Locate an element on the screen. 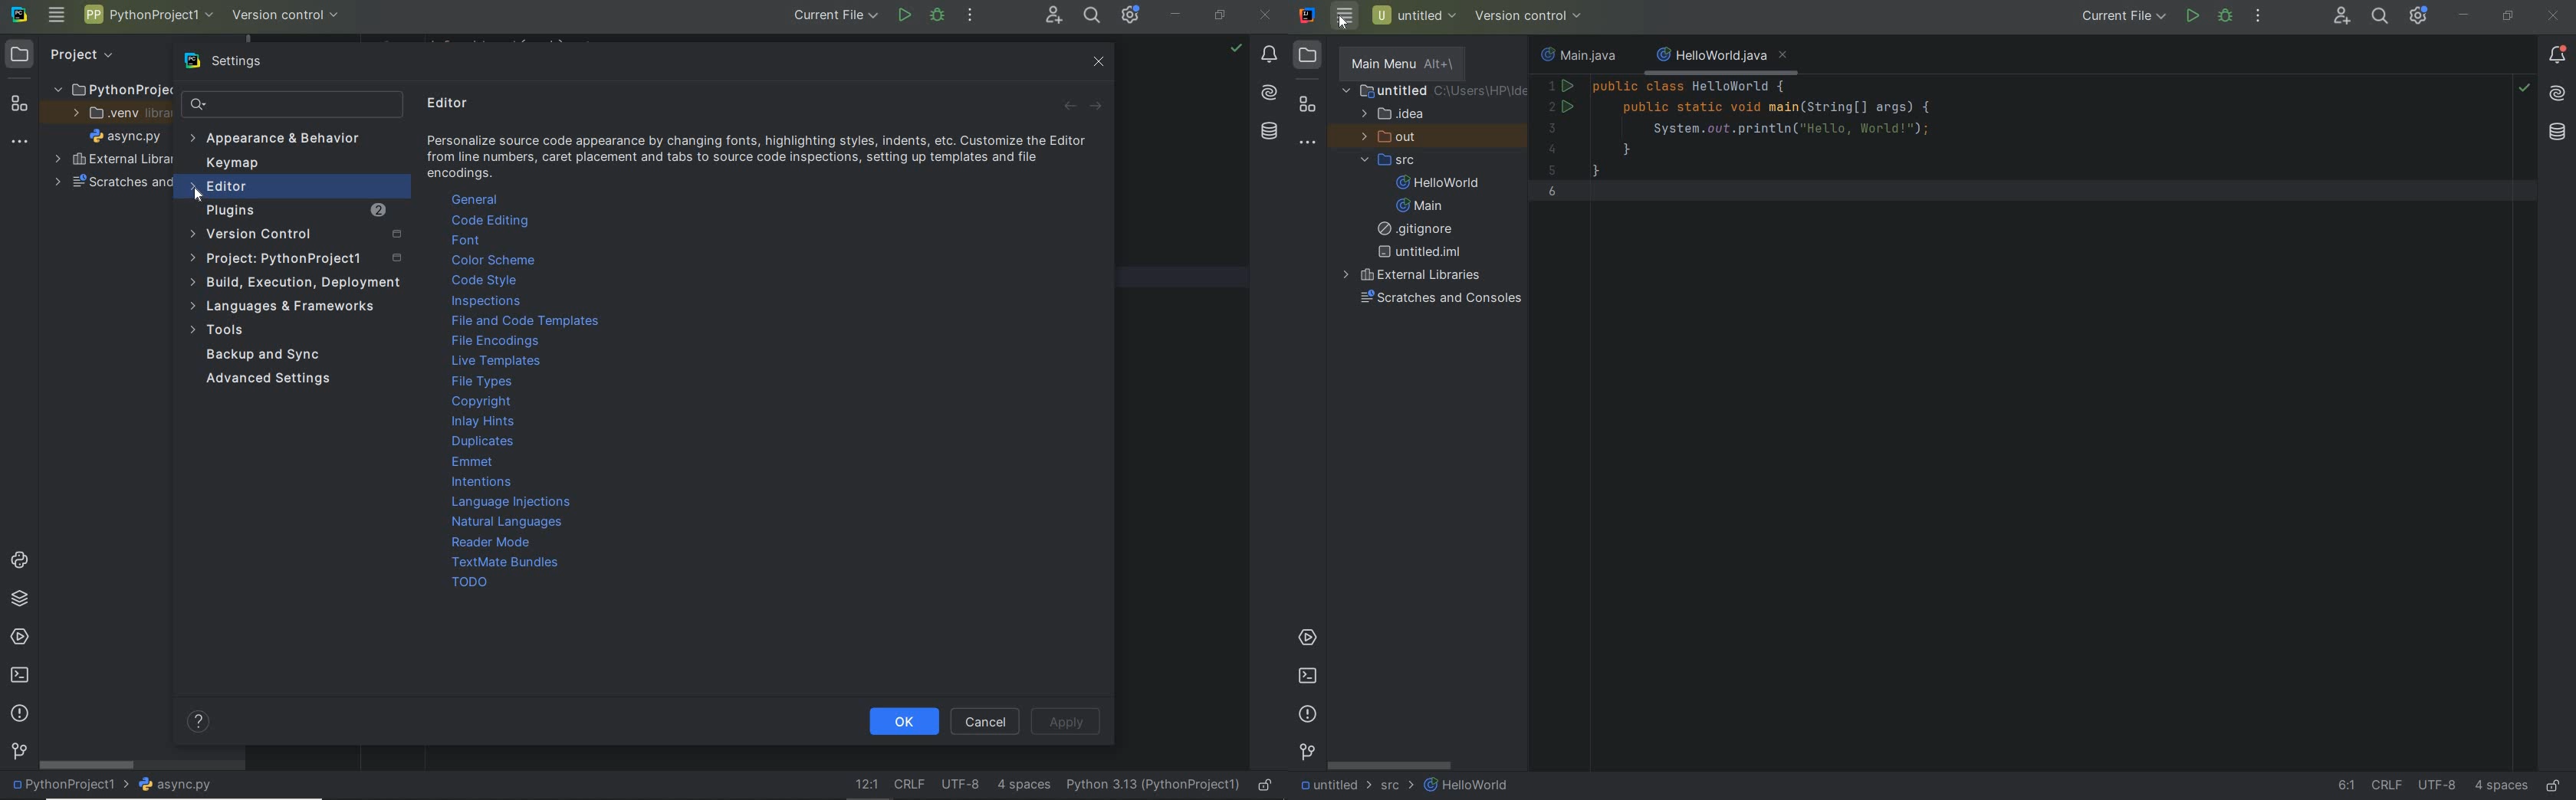 The width and height of the screenshot is (2576, 812). plugins is located at coordinates (291, 210).